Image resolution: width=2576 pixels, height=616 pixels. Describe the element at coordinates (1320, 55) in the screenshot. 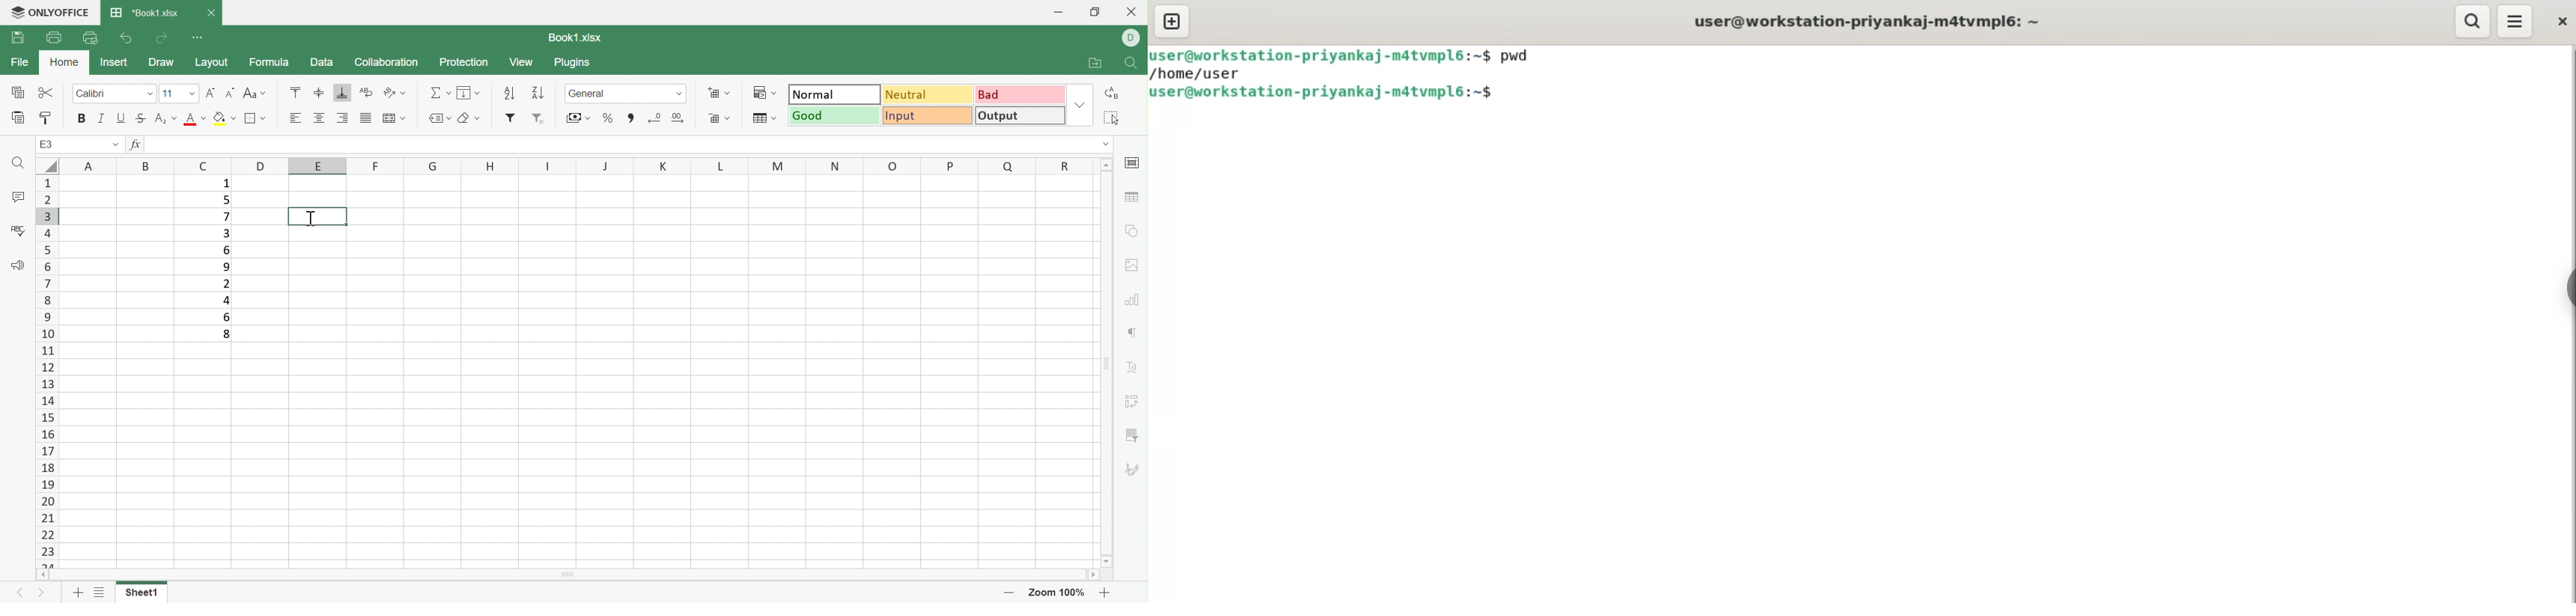

I see `user@workstaion-priyankaj-m4tvmpl6:~$` at that location.